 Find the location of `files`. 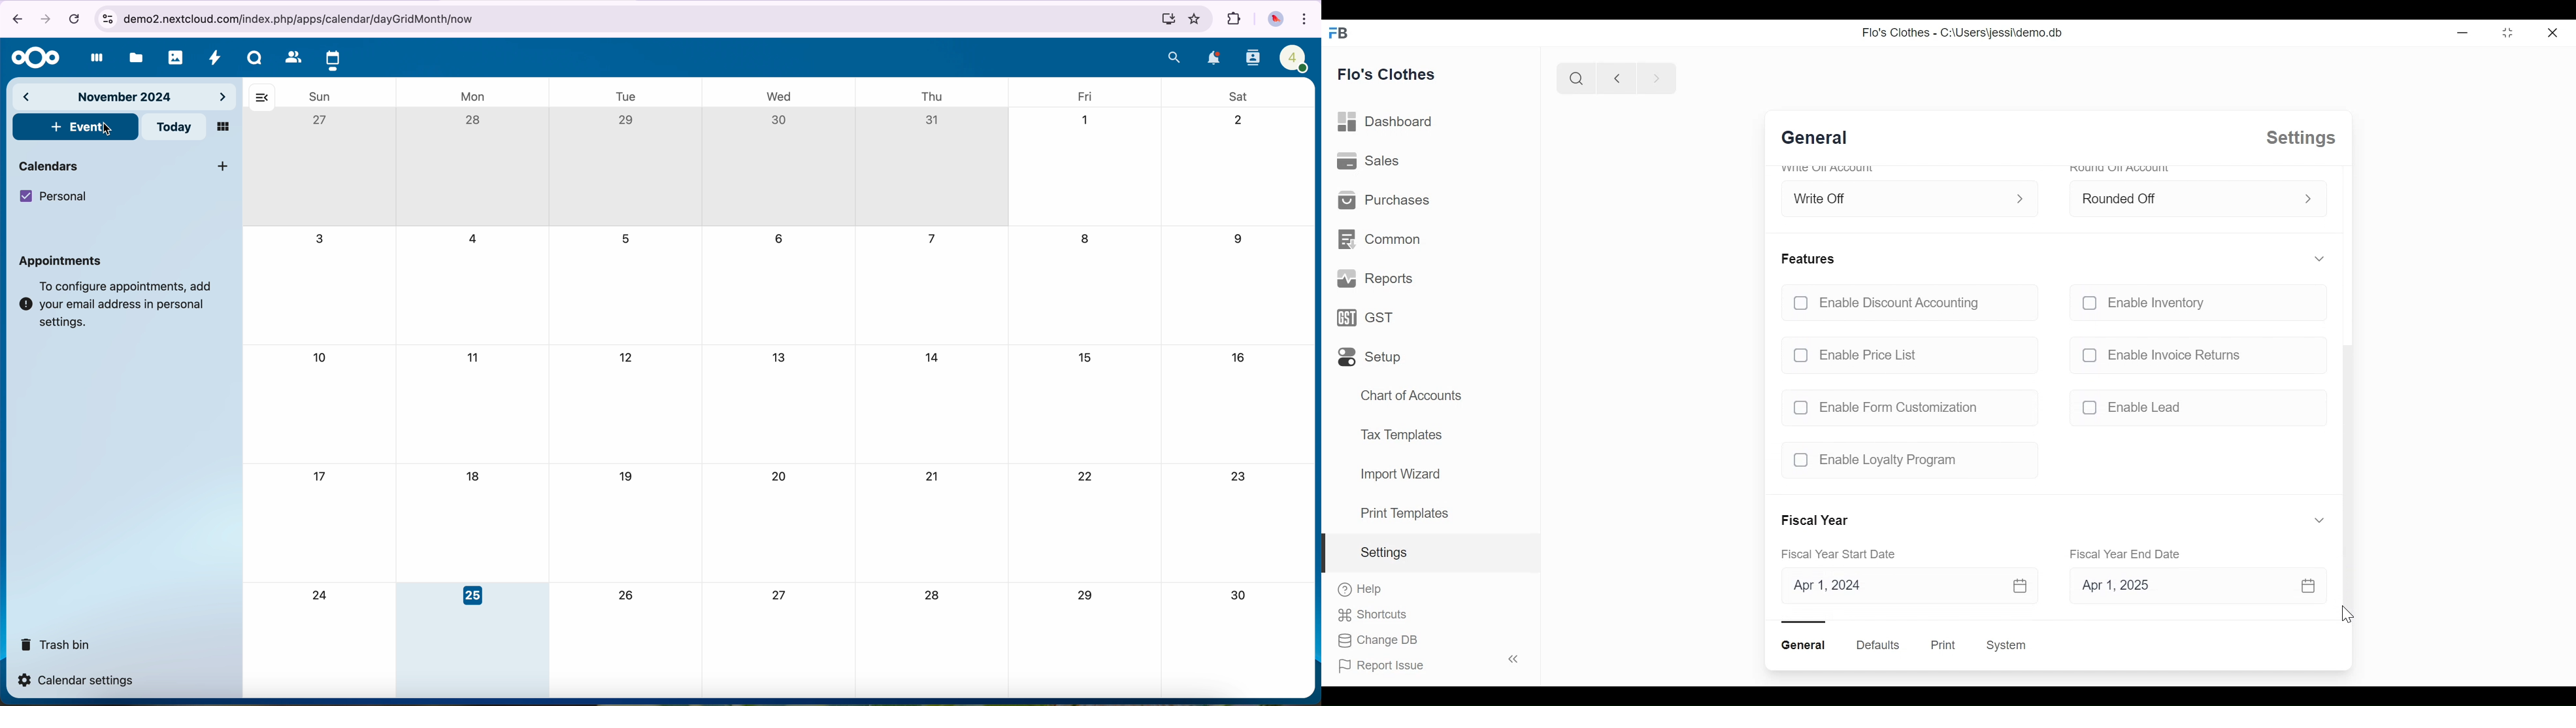

files is located at coordinates (134, 57).